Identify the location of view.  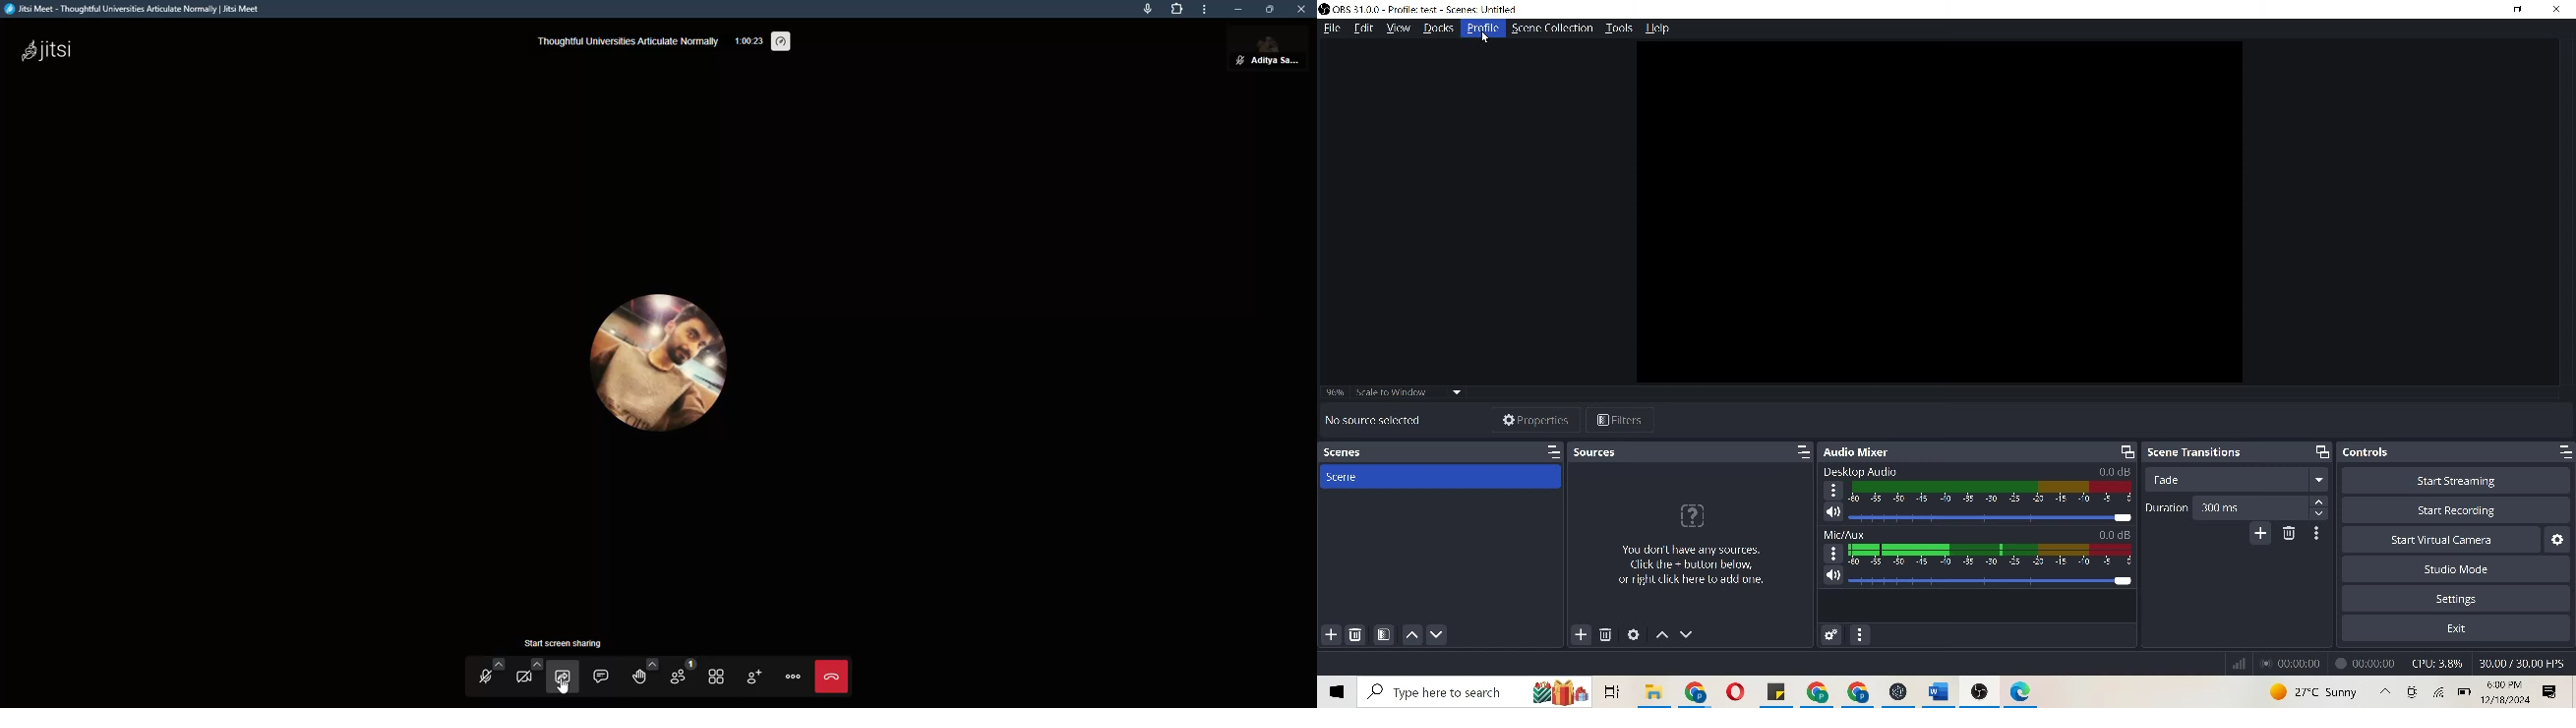
(1396, 29).